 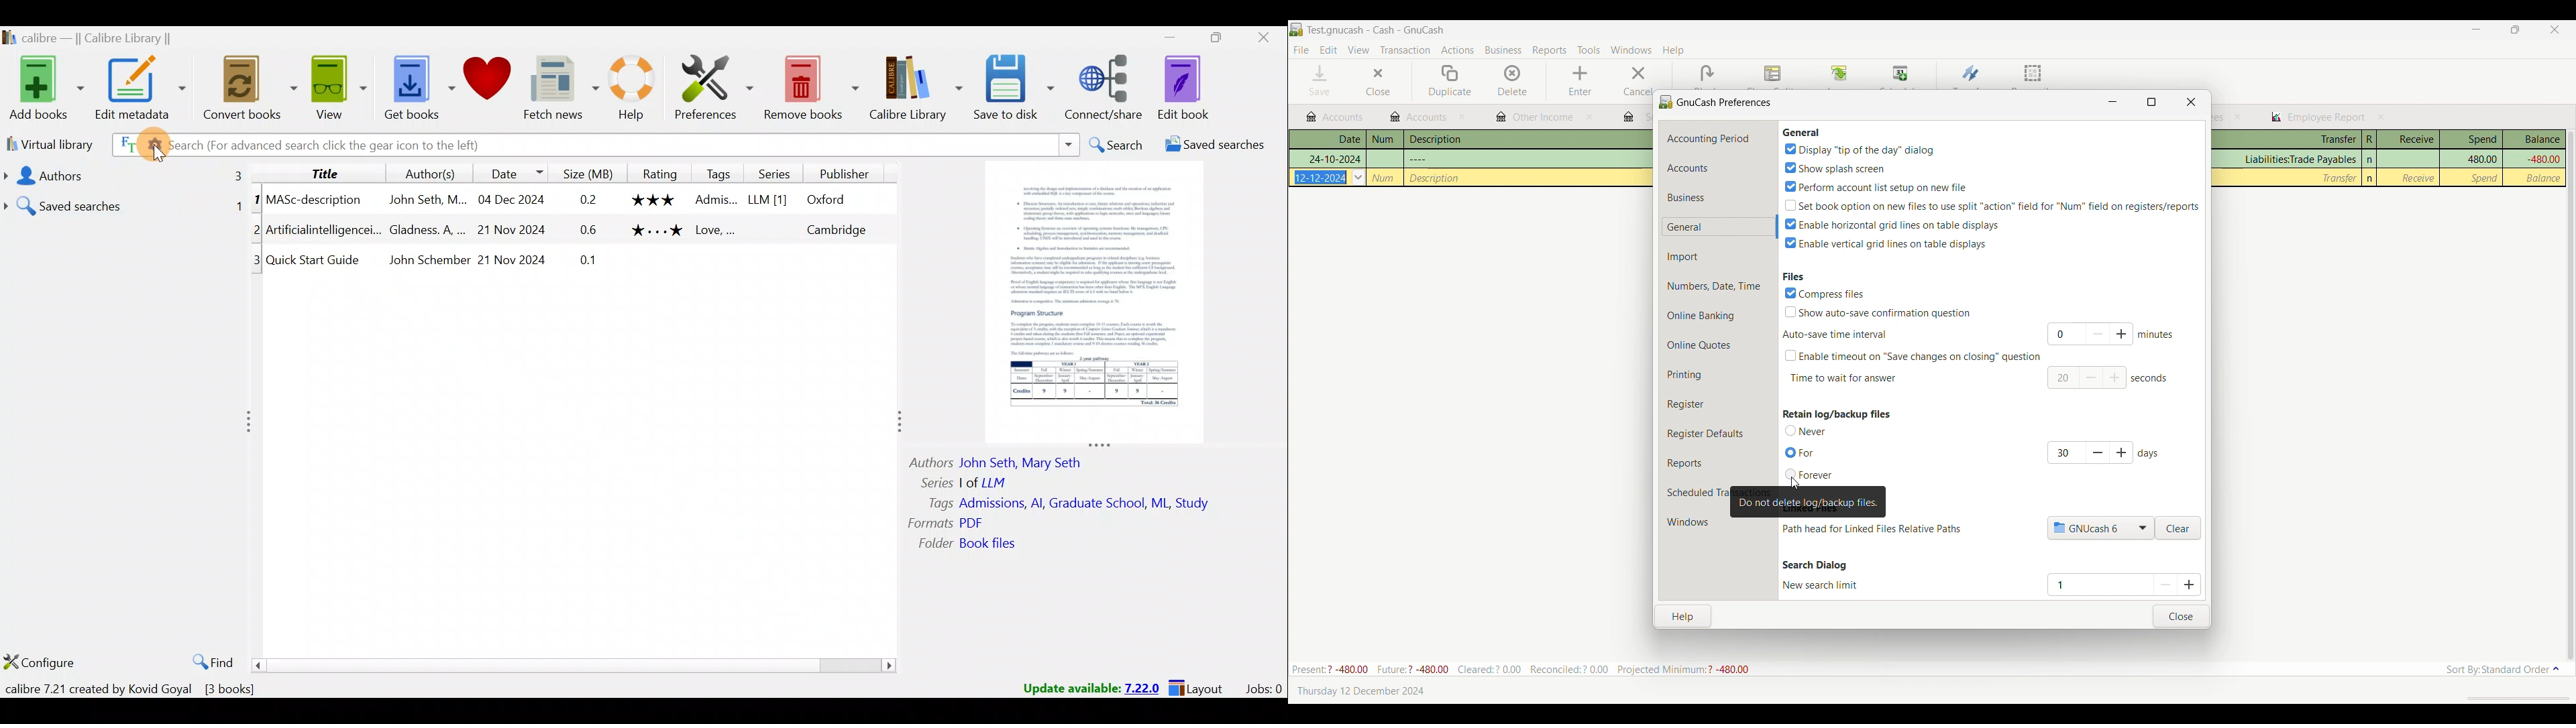 What do you see at coordinates (1793, 276) in the screenshot?
I see `Section title` at bounding box center [1793, 276].